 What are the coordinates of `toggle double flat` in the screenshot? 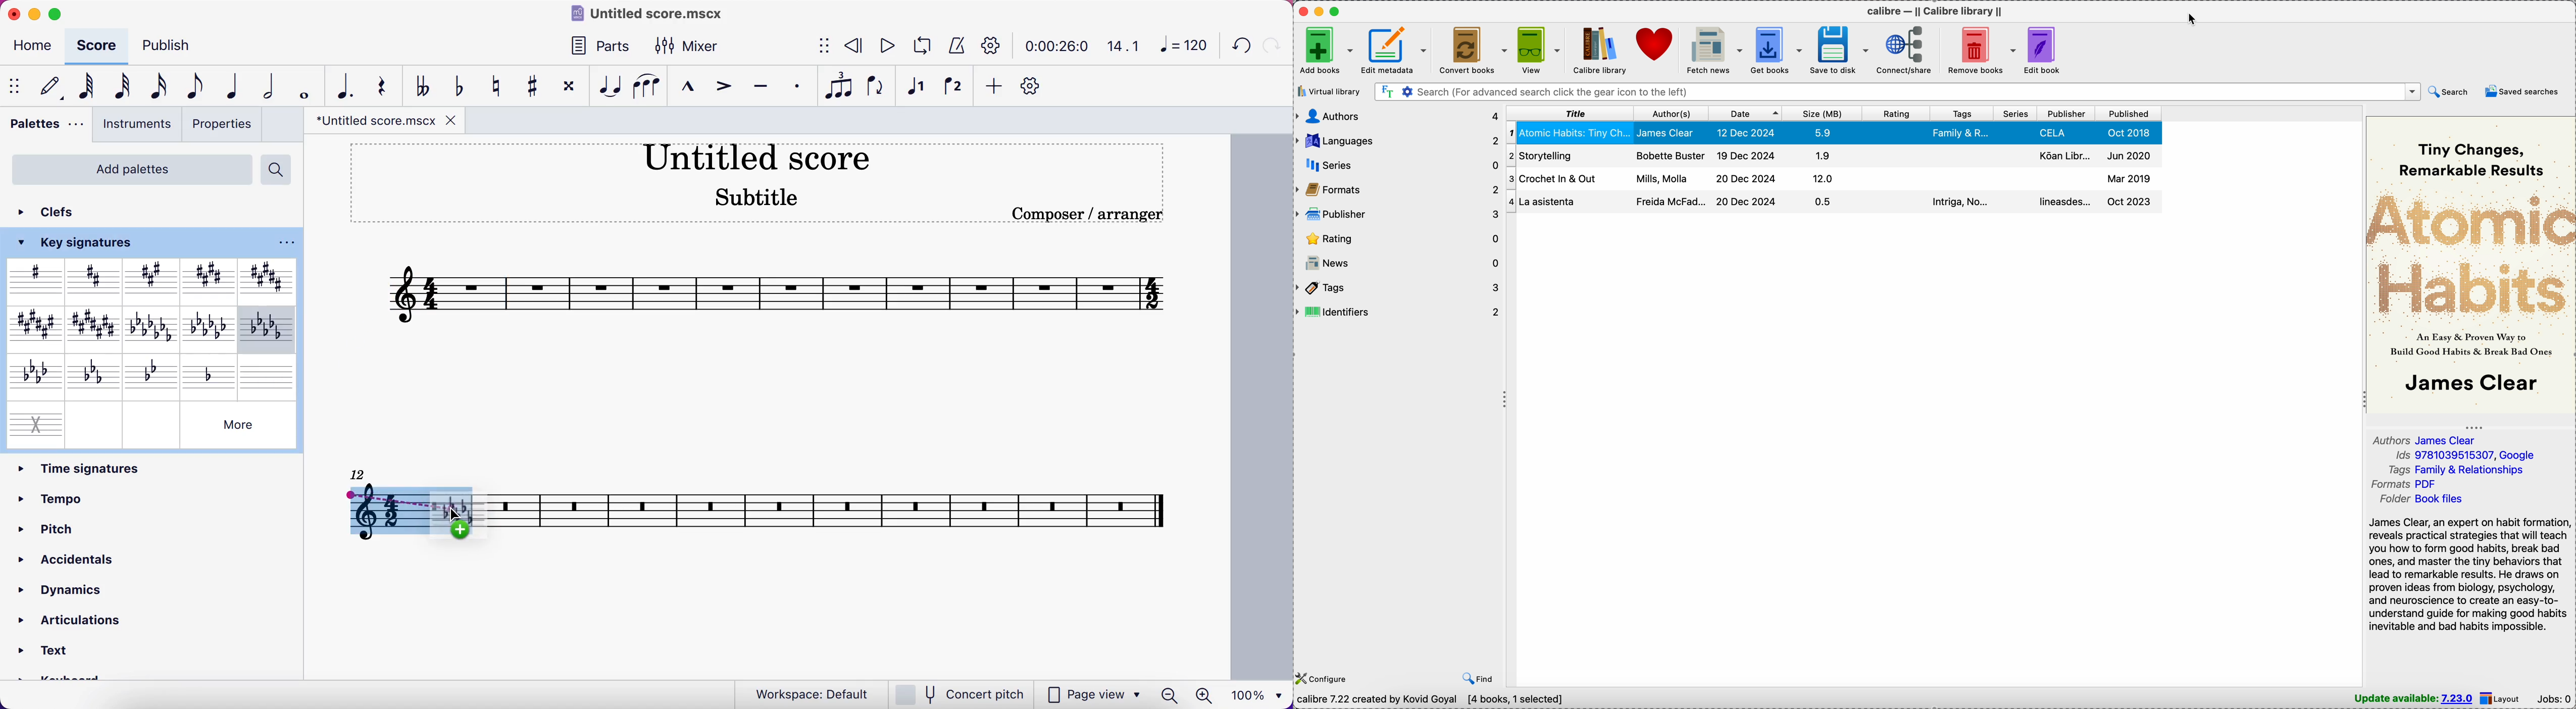 It's located at (426, 85).